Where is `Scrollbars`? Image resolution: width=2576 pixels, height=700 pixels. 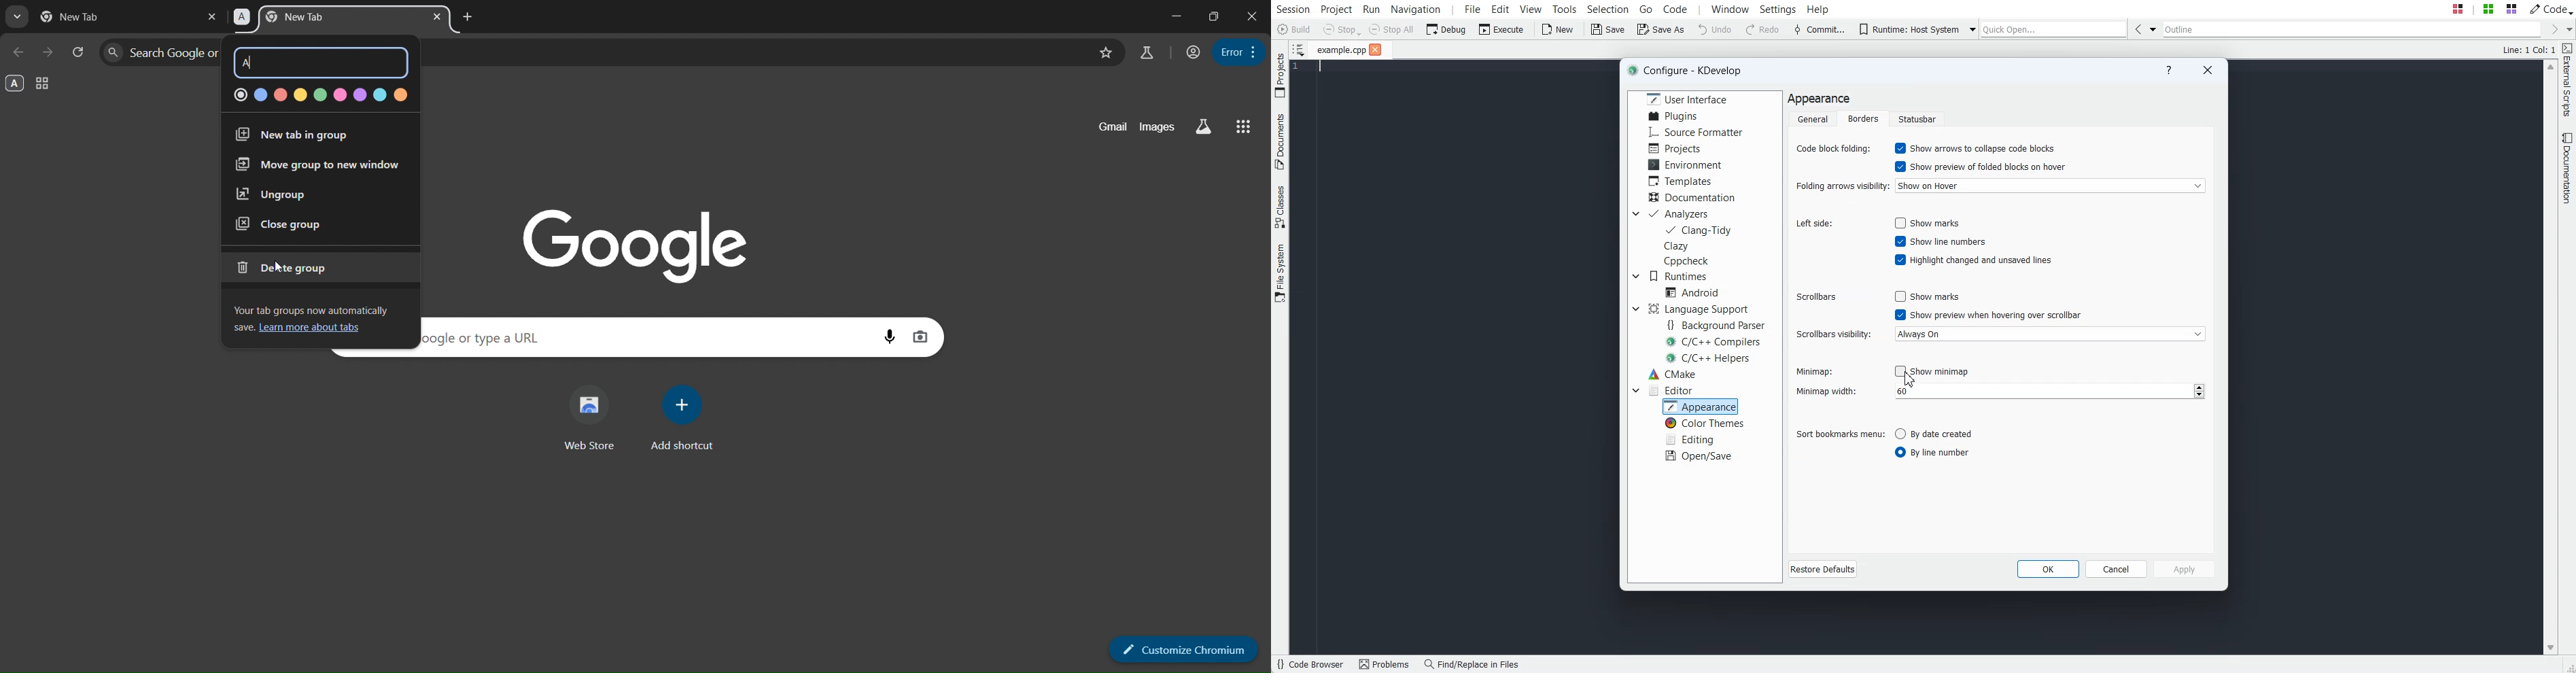 Scrollbars is located at coordinates (1816, 297).